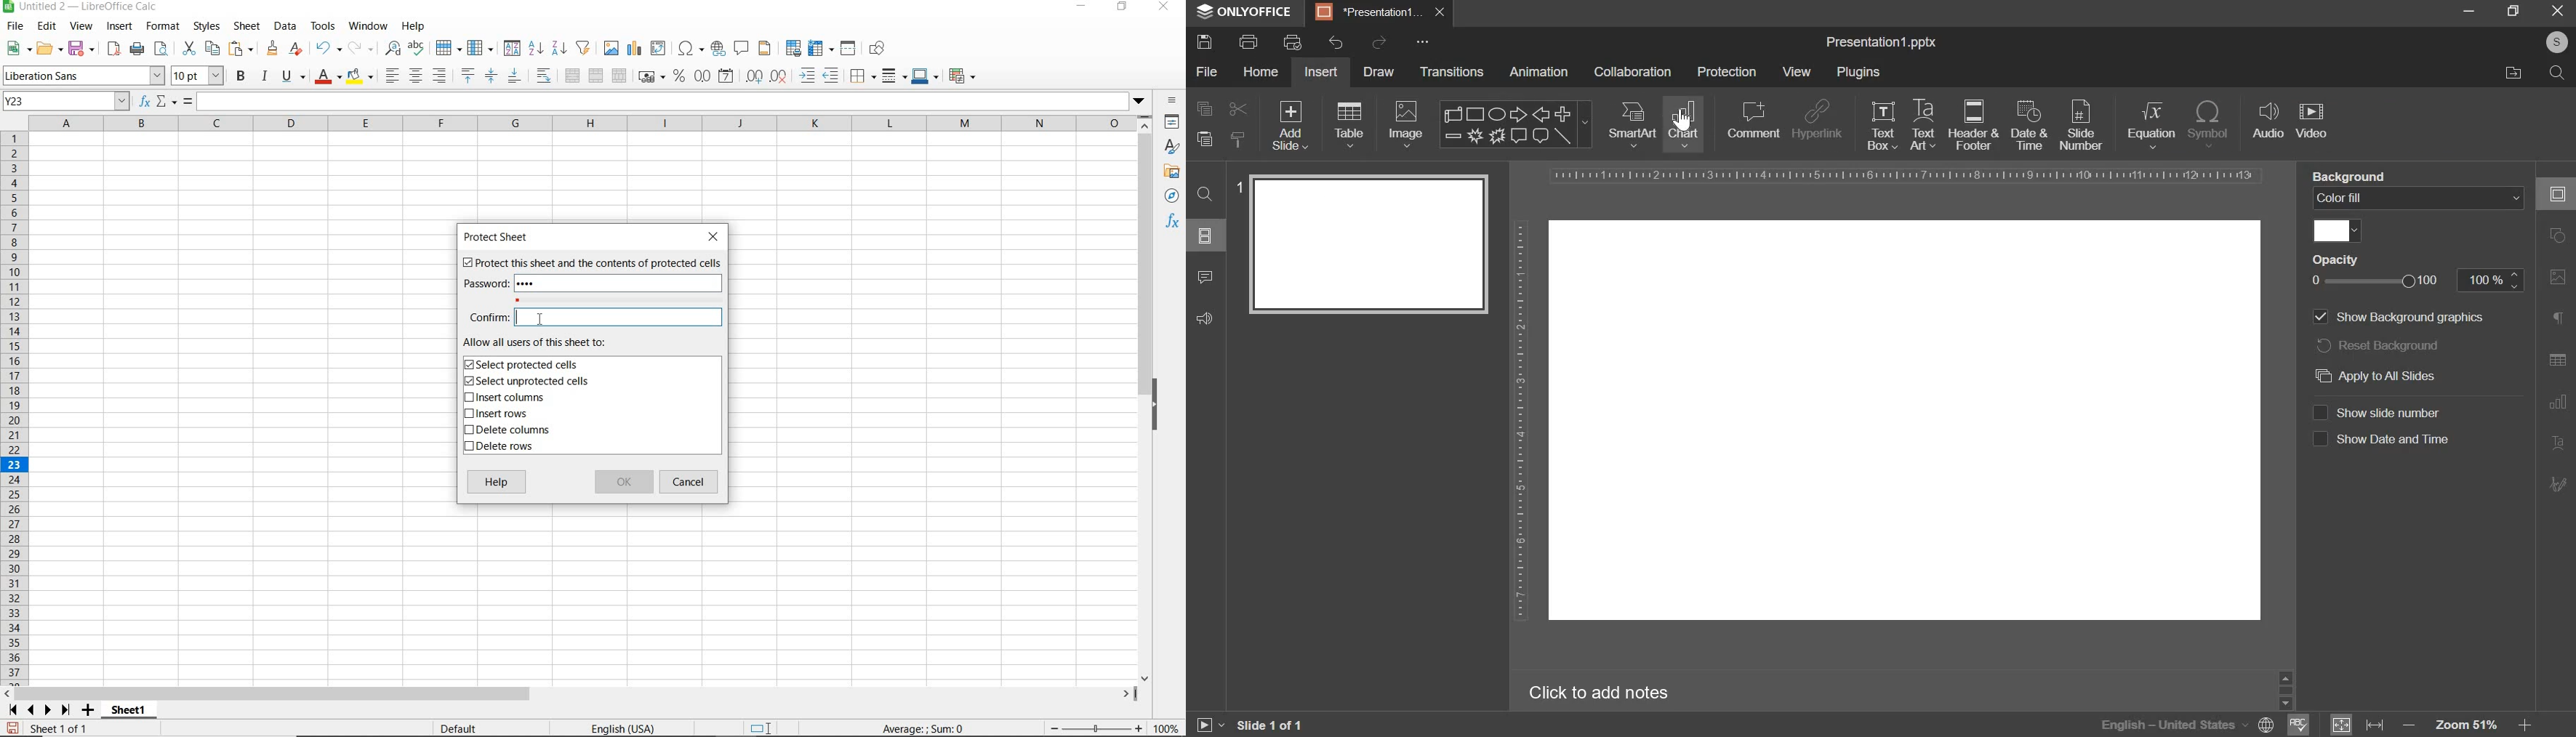 This screenshot has height=756, width=2576. What do you see at coordinates (360, 76) in the screenshot?
I see `BACKGROUND COLOR` at bounding box center [360, 76].